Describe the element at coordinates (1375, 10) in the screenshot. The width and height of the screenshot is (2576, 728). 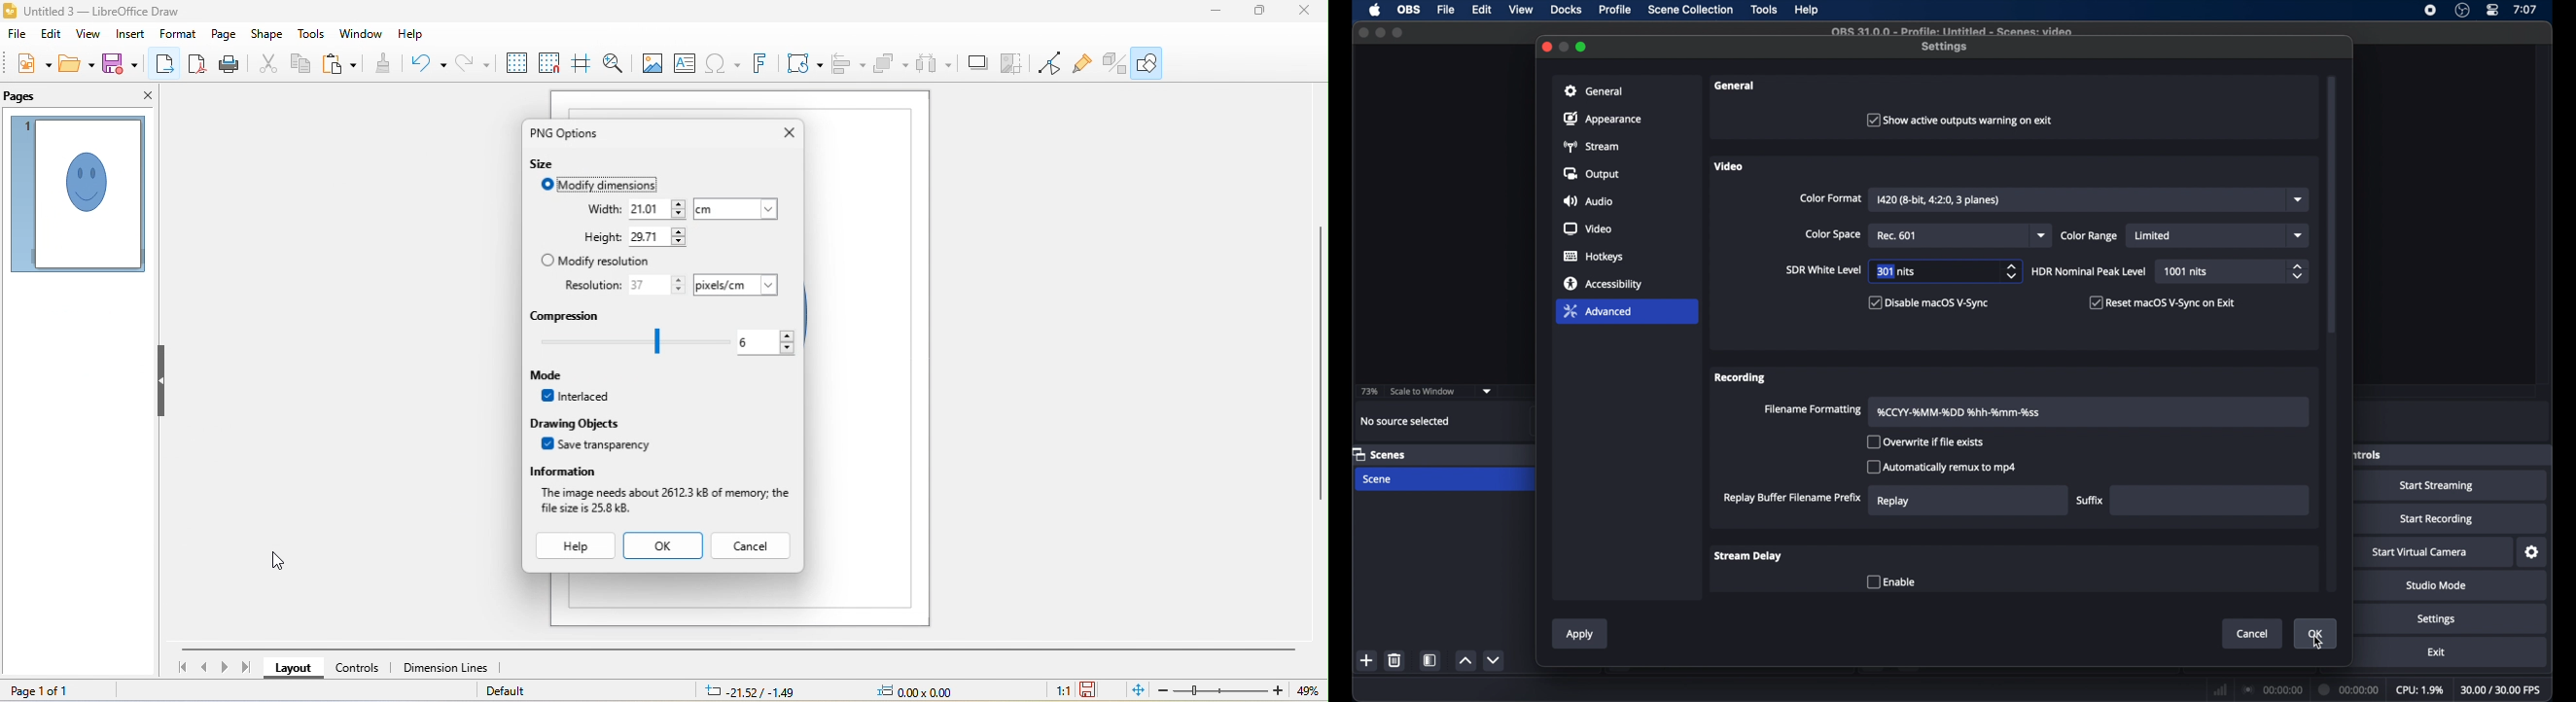
I see `apple icon` at that location.